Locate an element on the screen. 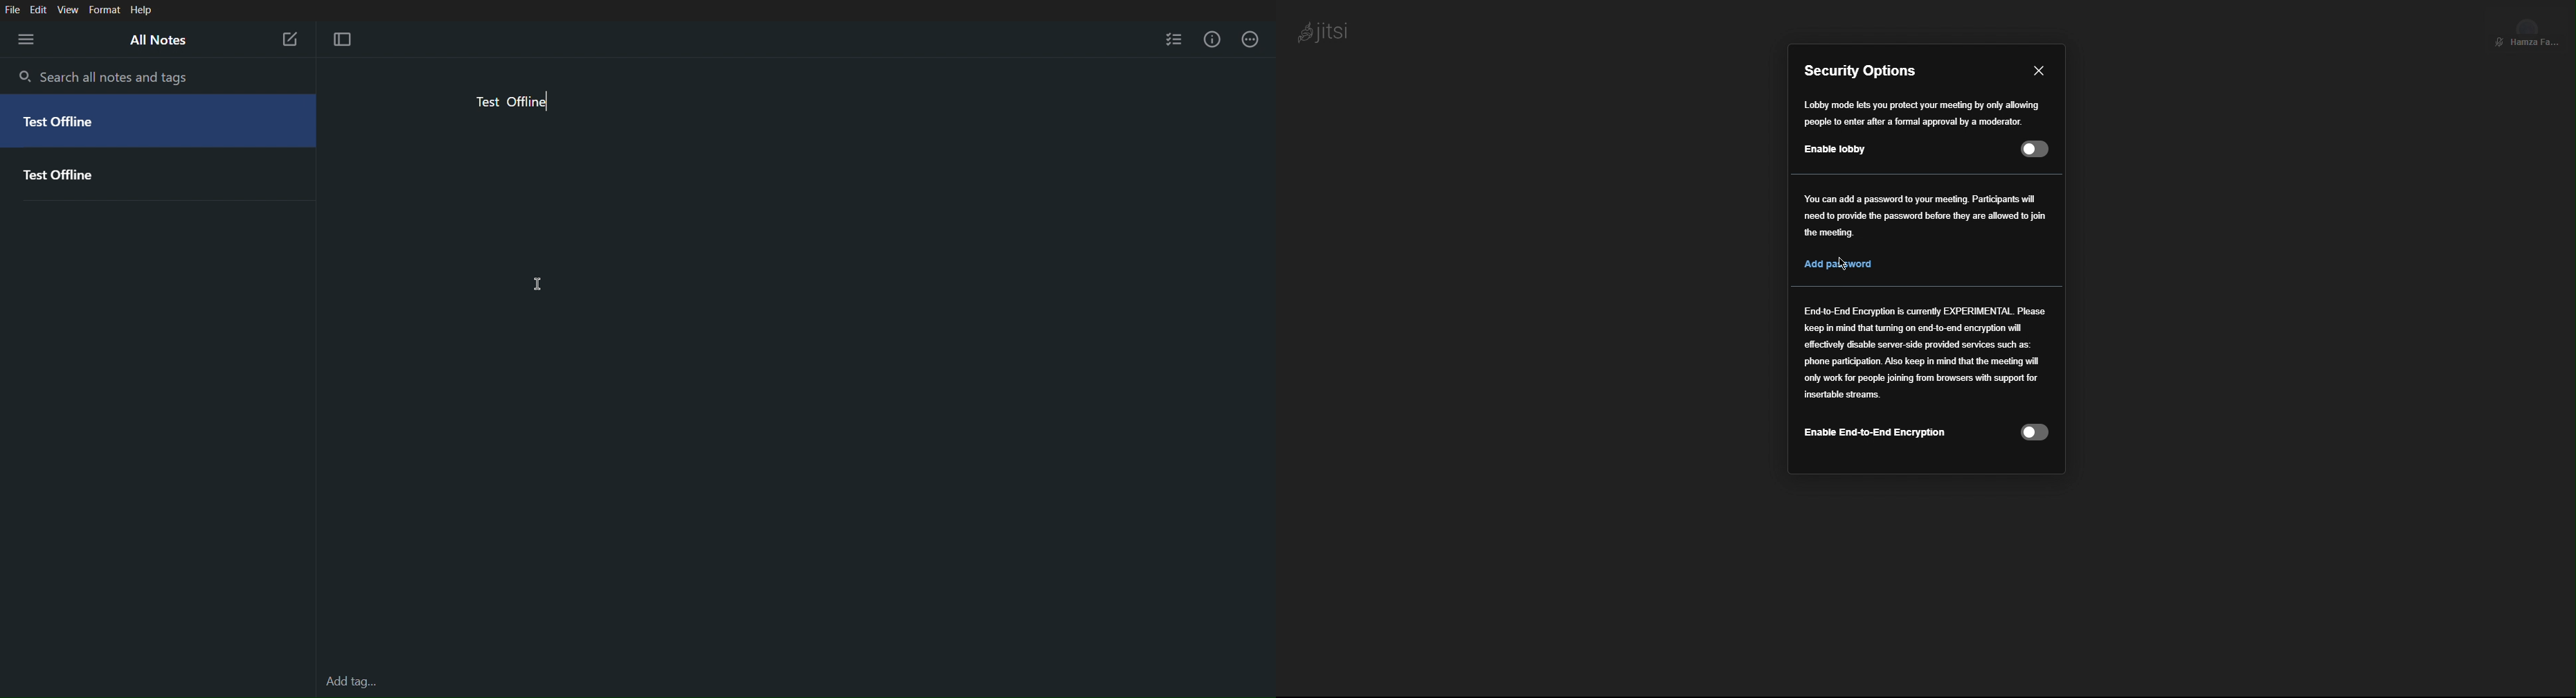  File is located at coordinates (13, 8).